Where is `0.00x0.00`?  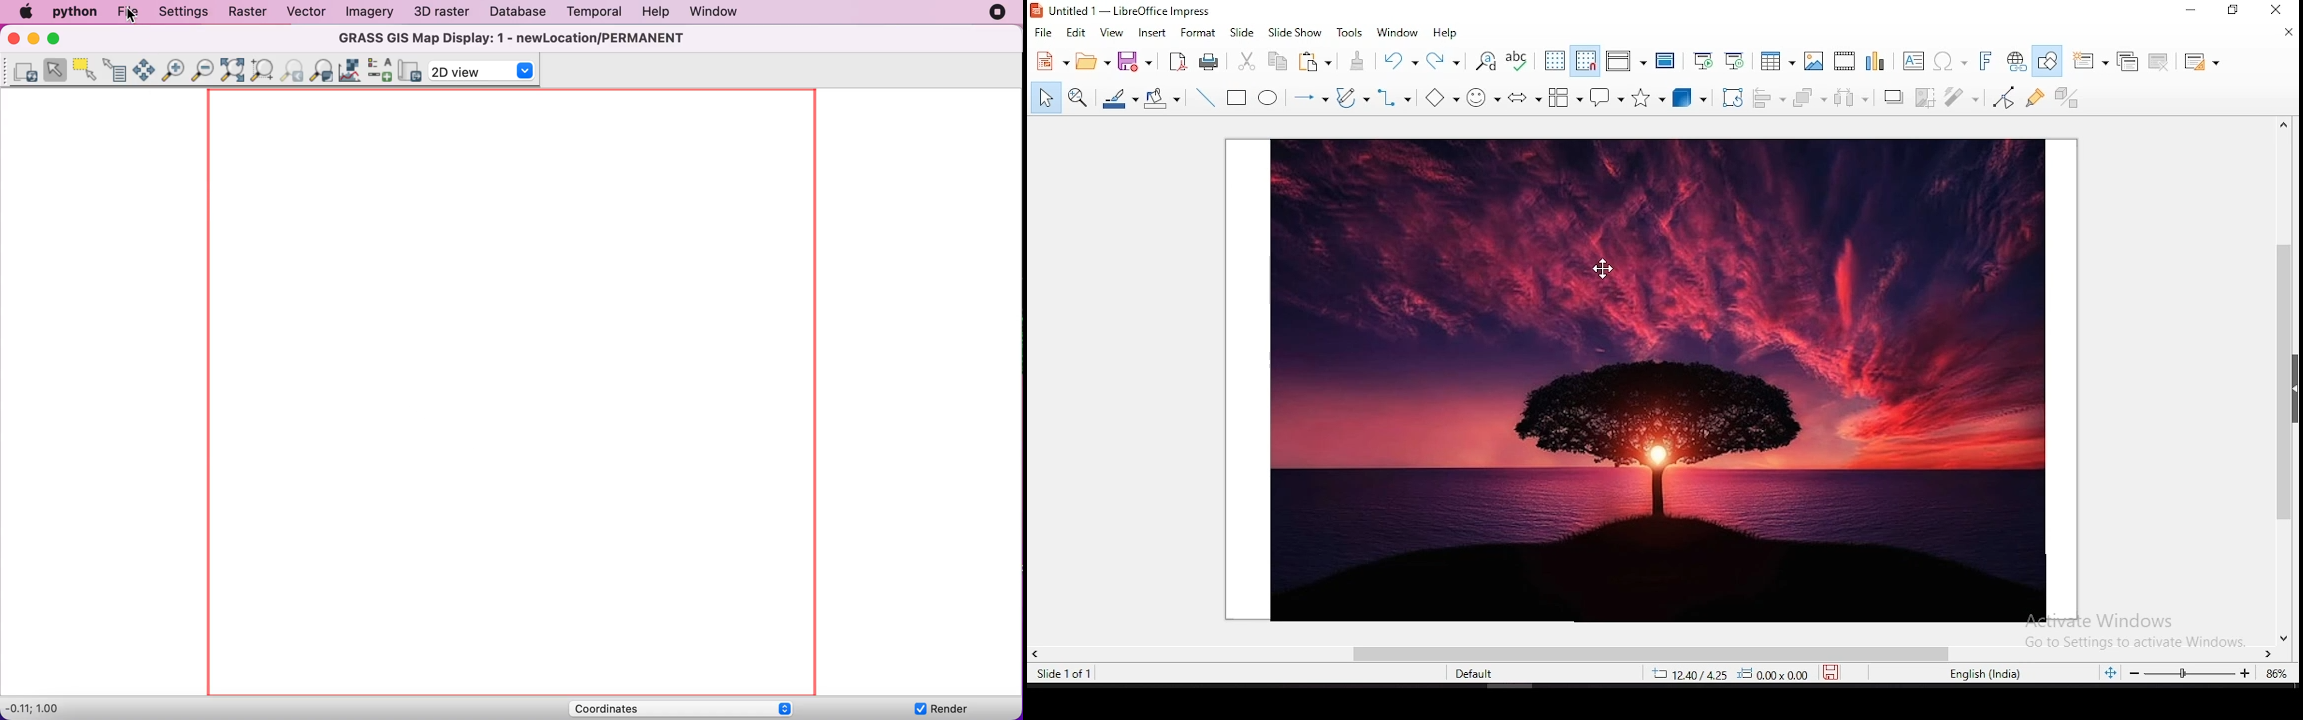 0.00x0.00 is located at coordinates (1772, 674).